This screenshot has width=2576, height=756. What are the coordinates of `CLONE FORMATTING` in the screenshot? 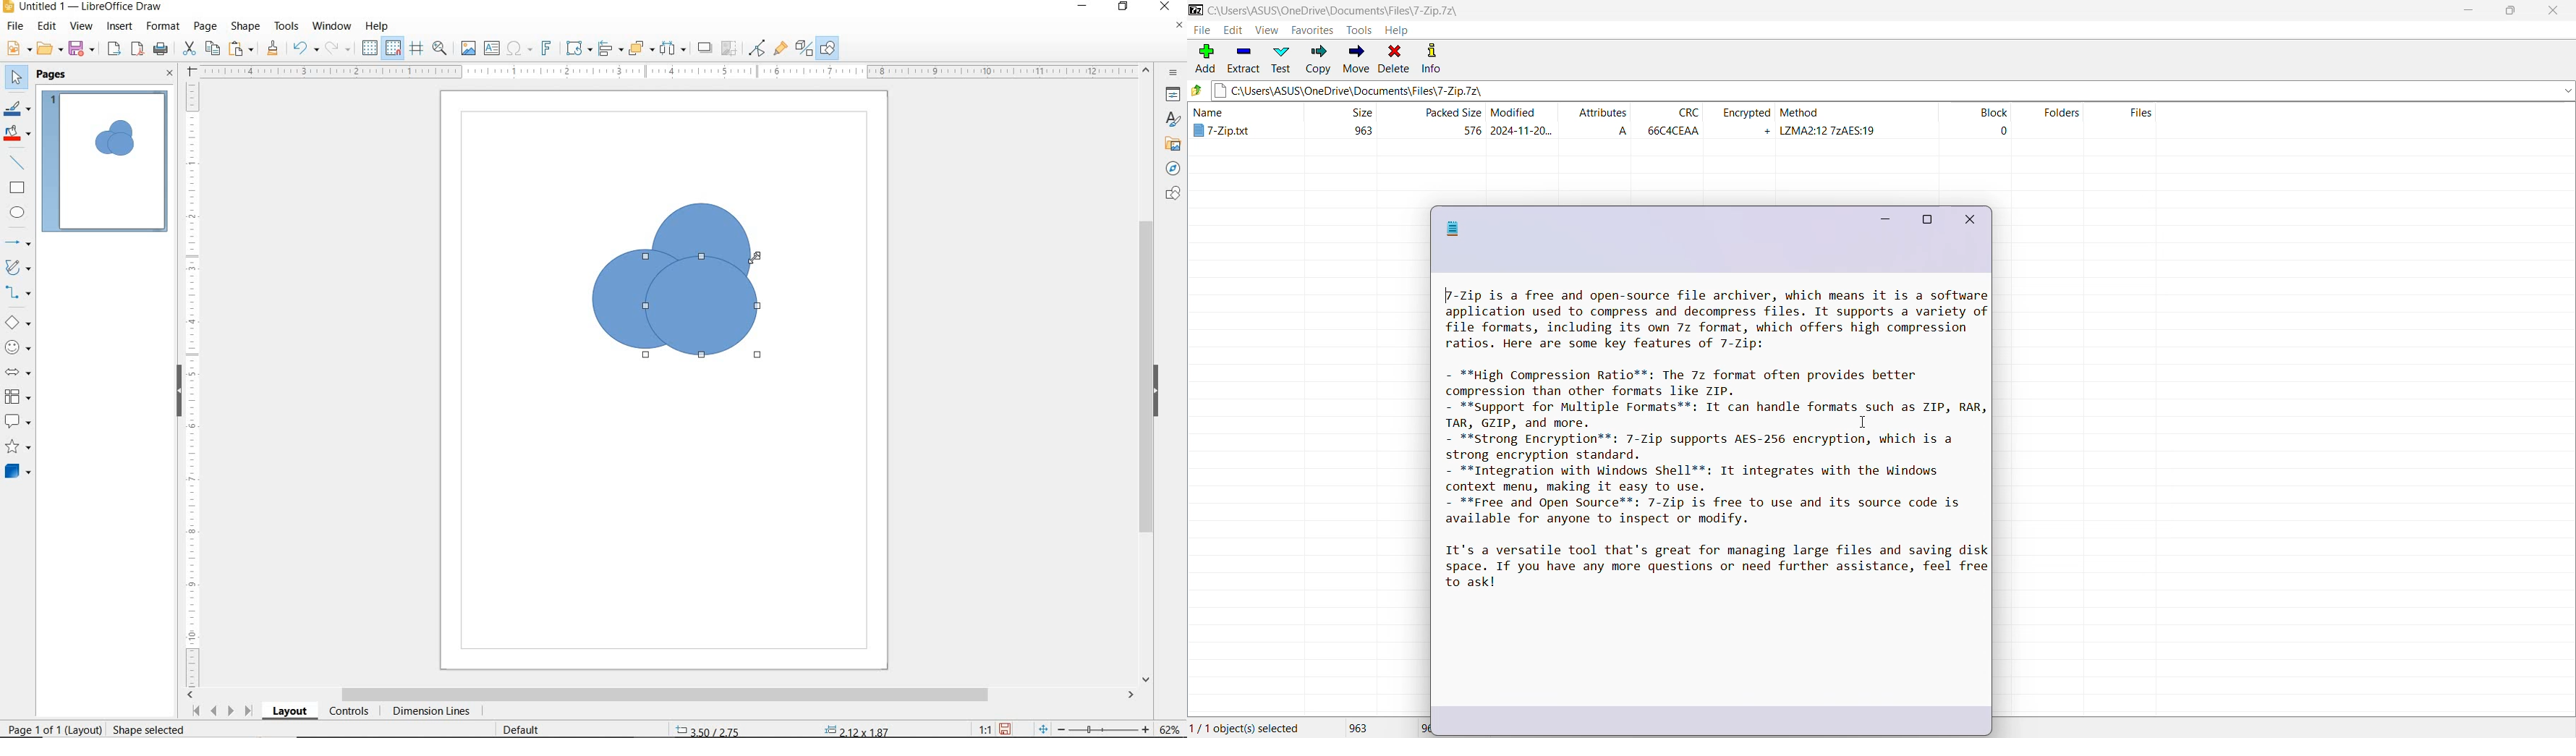 It's located at (272, 48).